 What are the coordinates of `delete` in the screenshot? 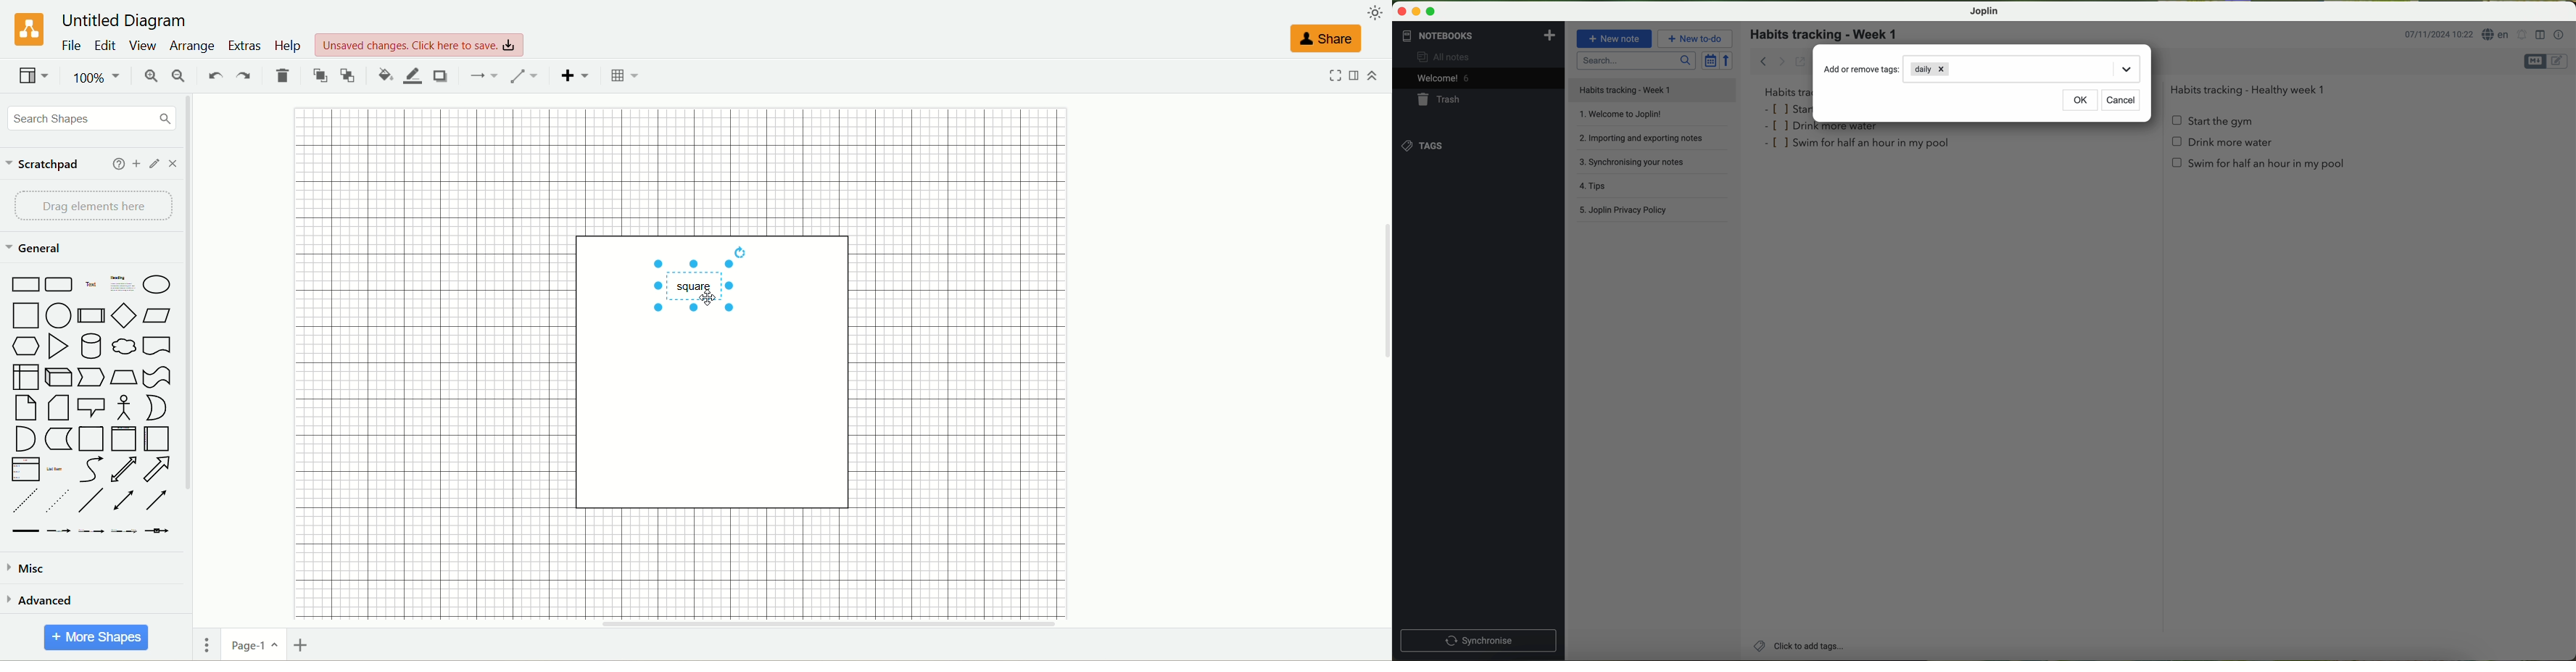 It's located at (283, 75).